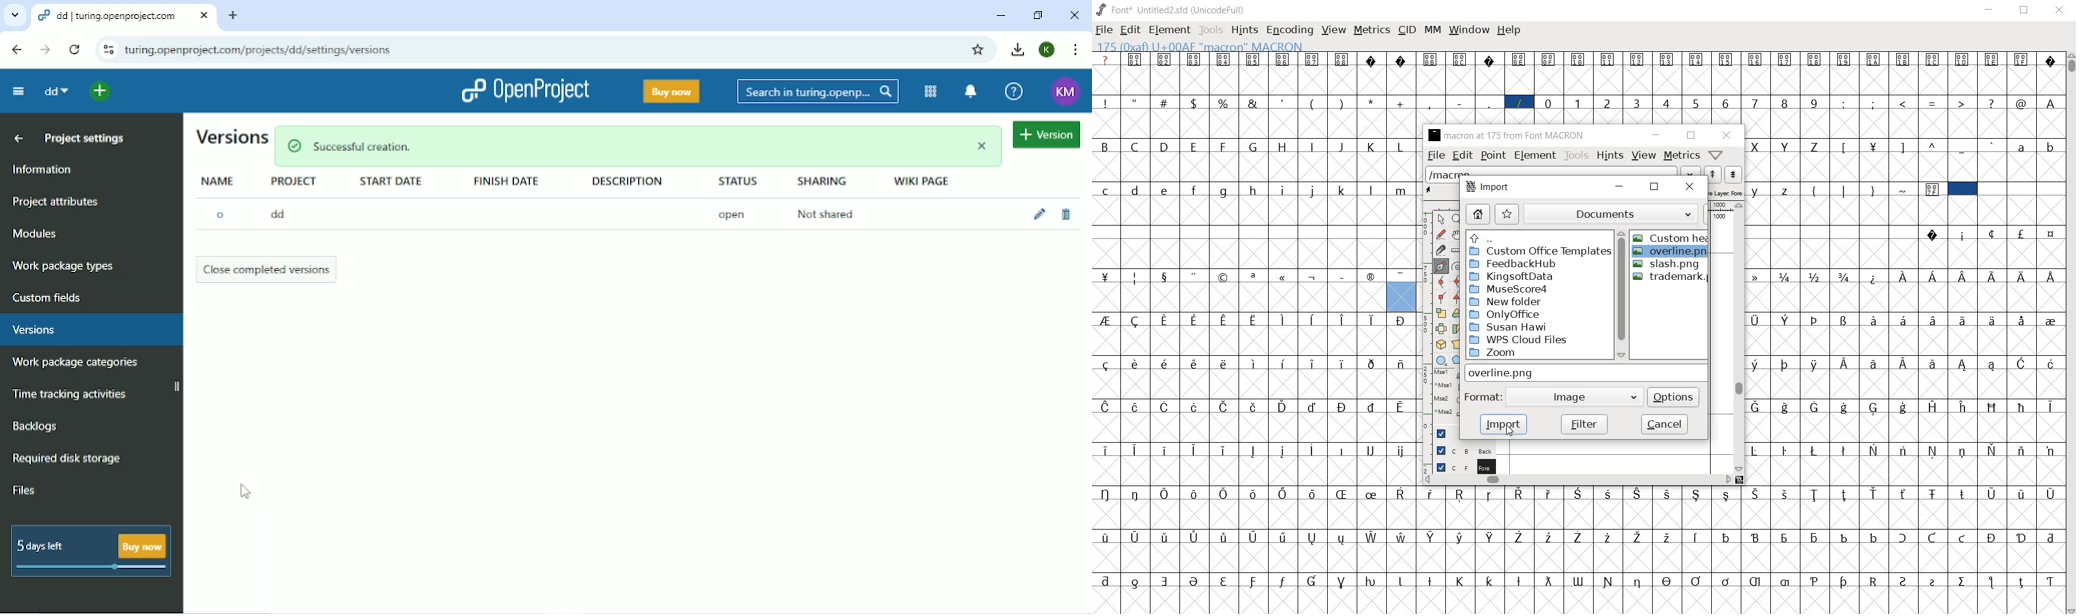  I want to click on 1000, so click(1719, 217).